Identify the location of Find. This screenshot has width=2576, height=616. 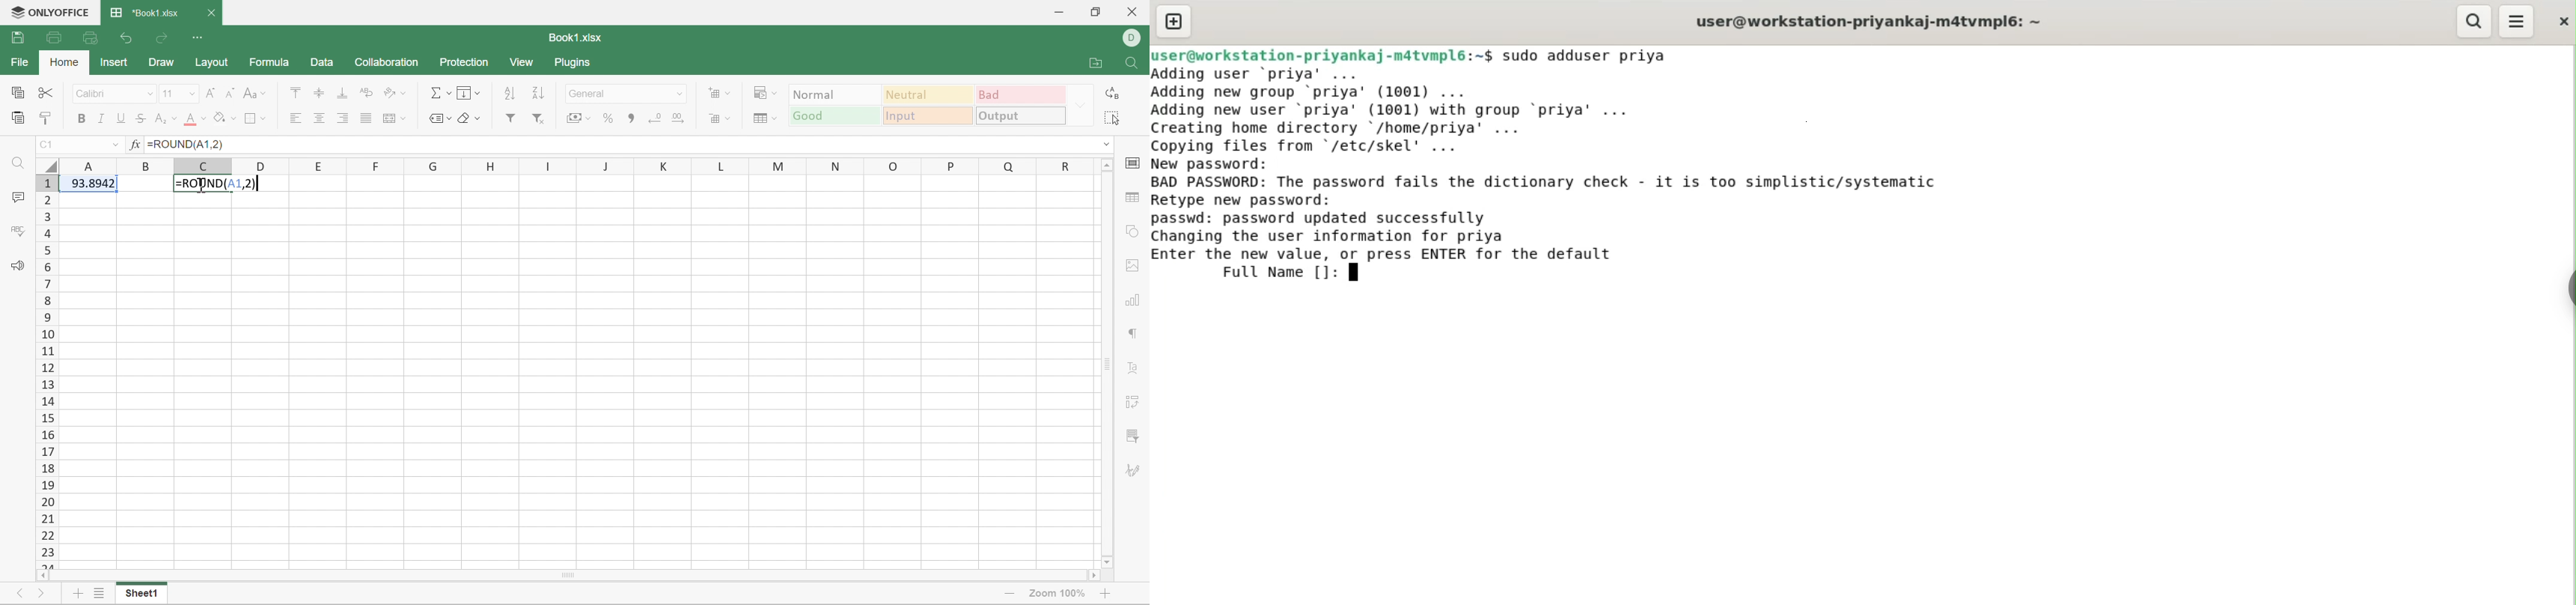
(1127, 63).